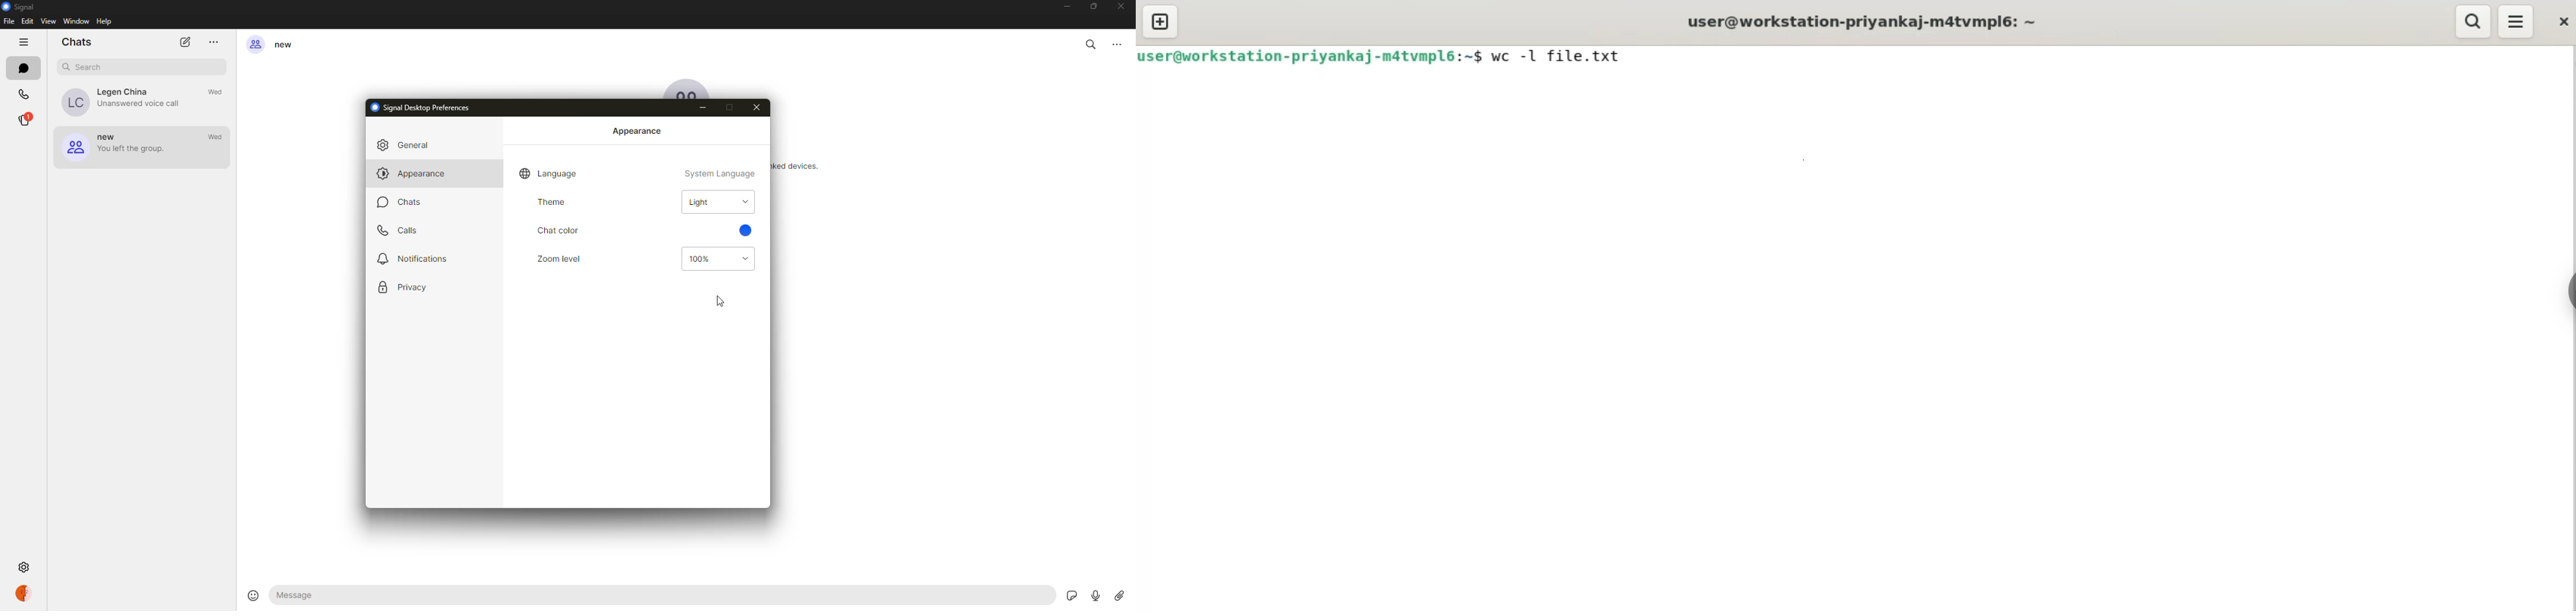 Image resolution: width=2576 pixels, height=616 pixels. Describe the element at coordinates (557, 202) in the screenshot. I see `theme` at that location.